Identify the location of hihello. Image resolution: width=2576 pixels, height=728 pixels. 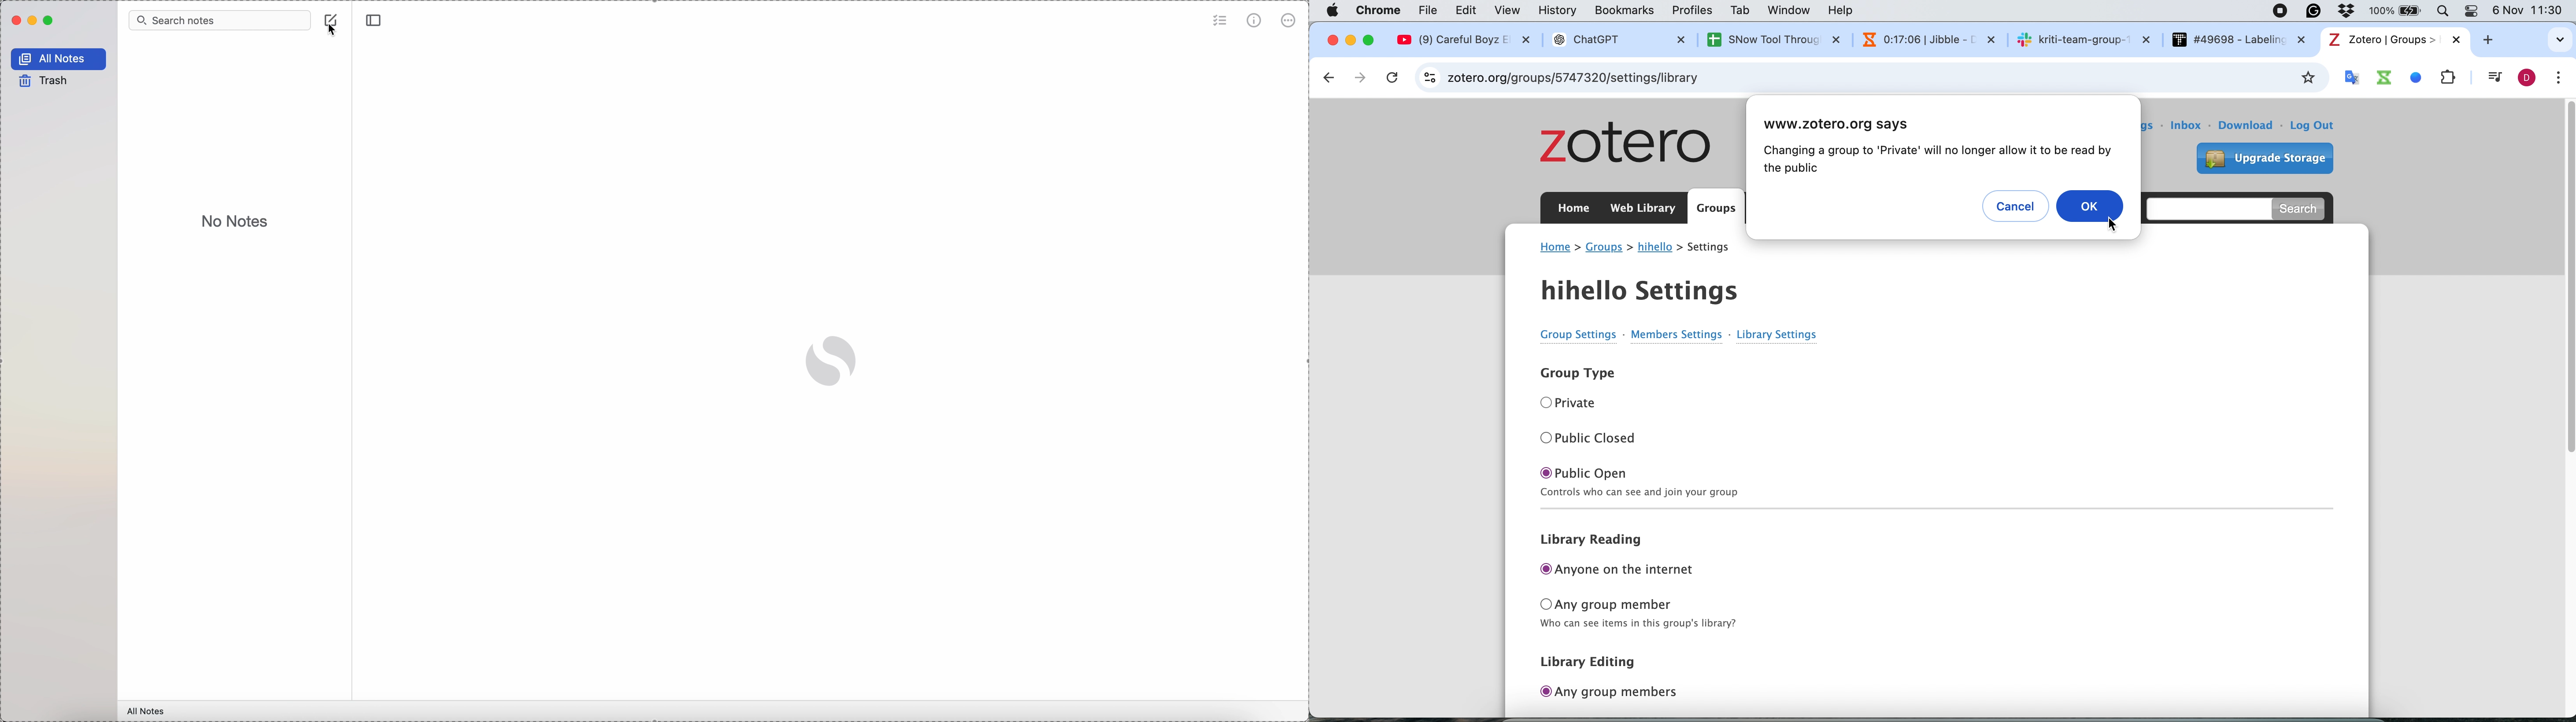
(1646, 287).